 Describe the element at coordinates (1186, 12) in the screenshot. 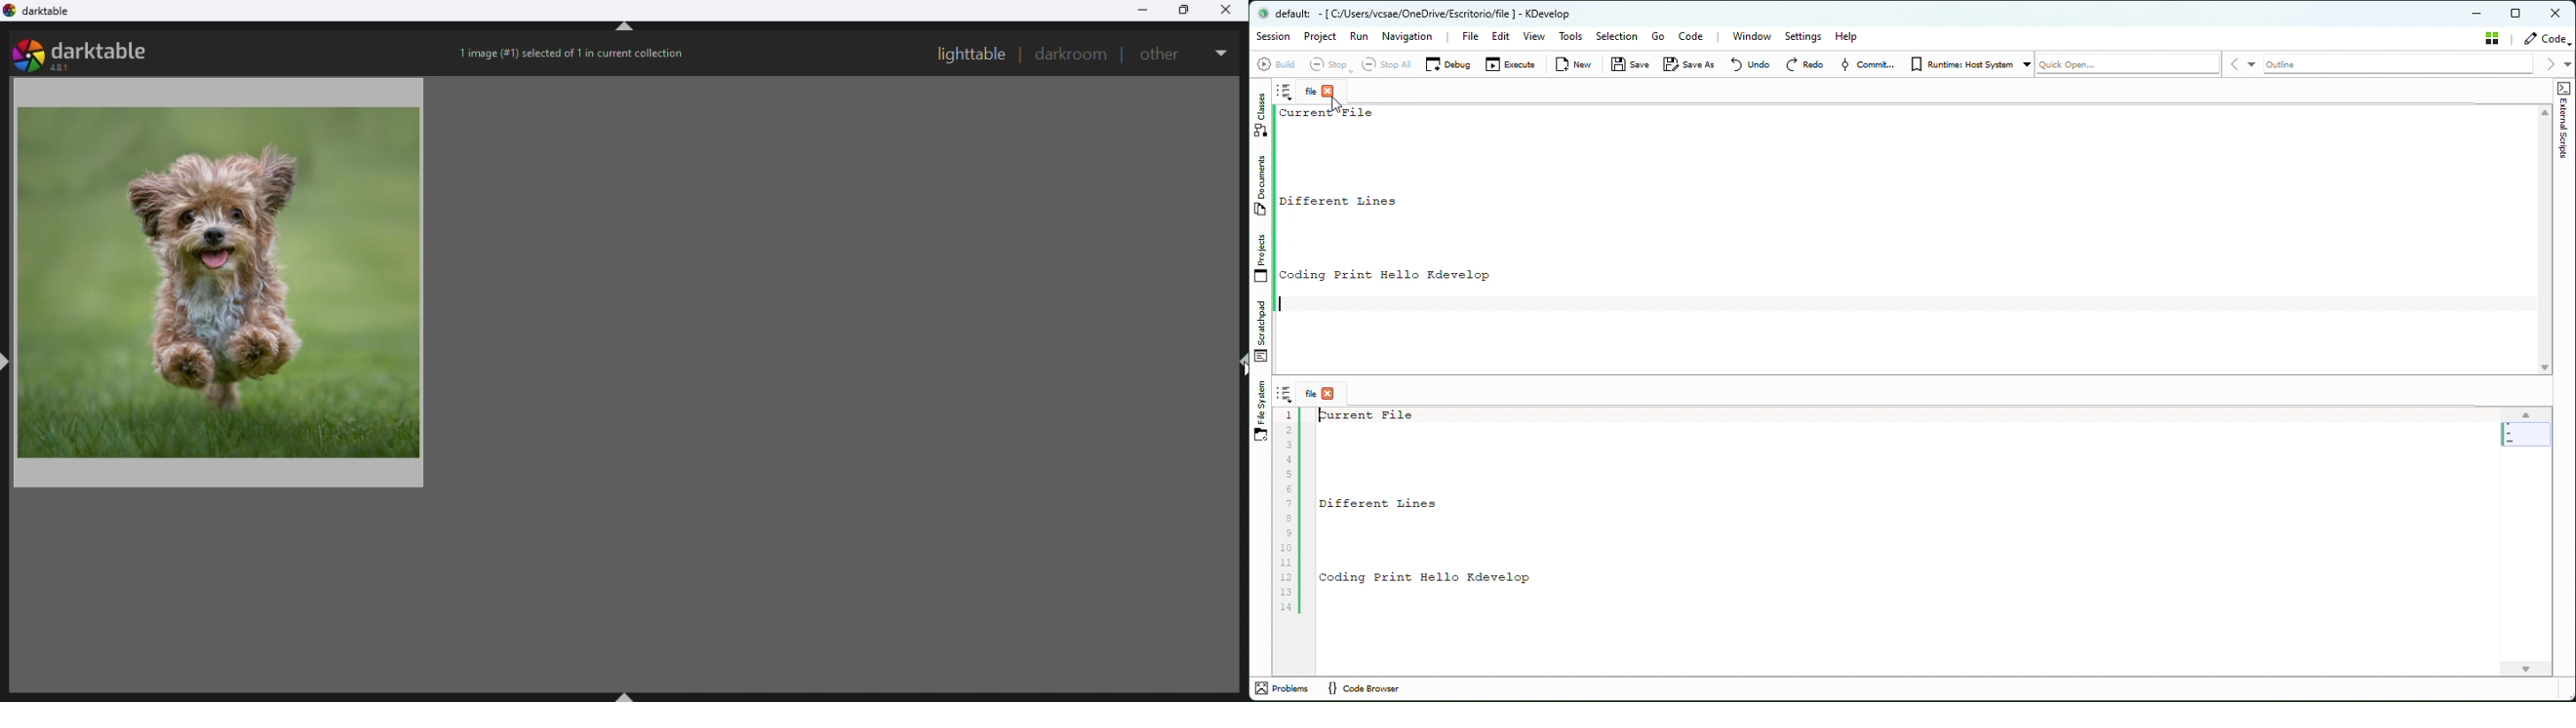

I see `Restore` at that location.